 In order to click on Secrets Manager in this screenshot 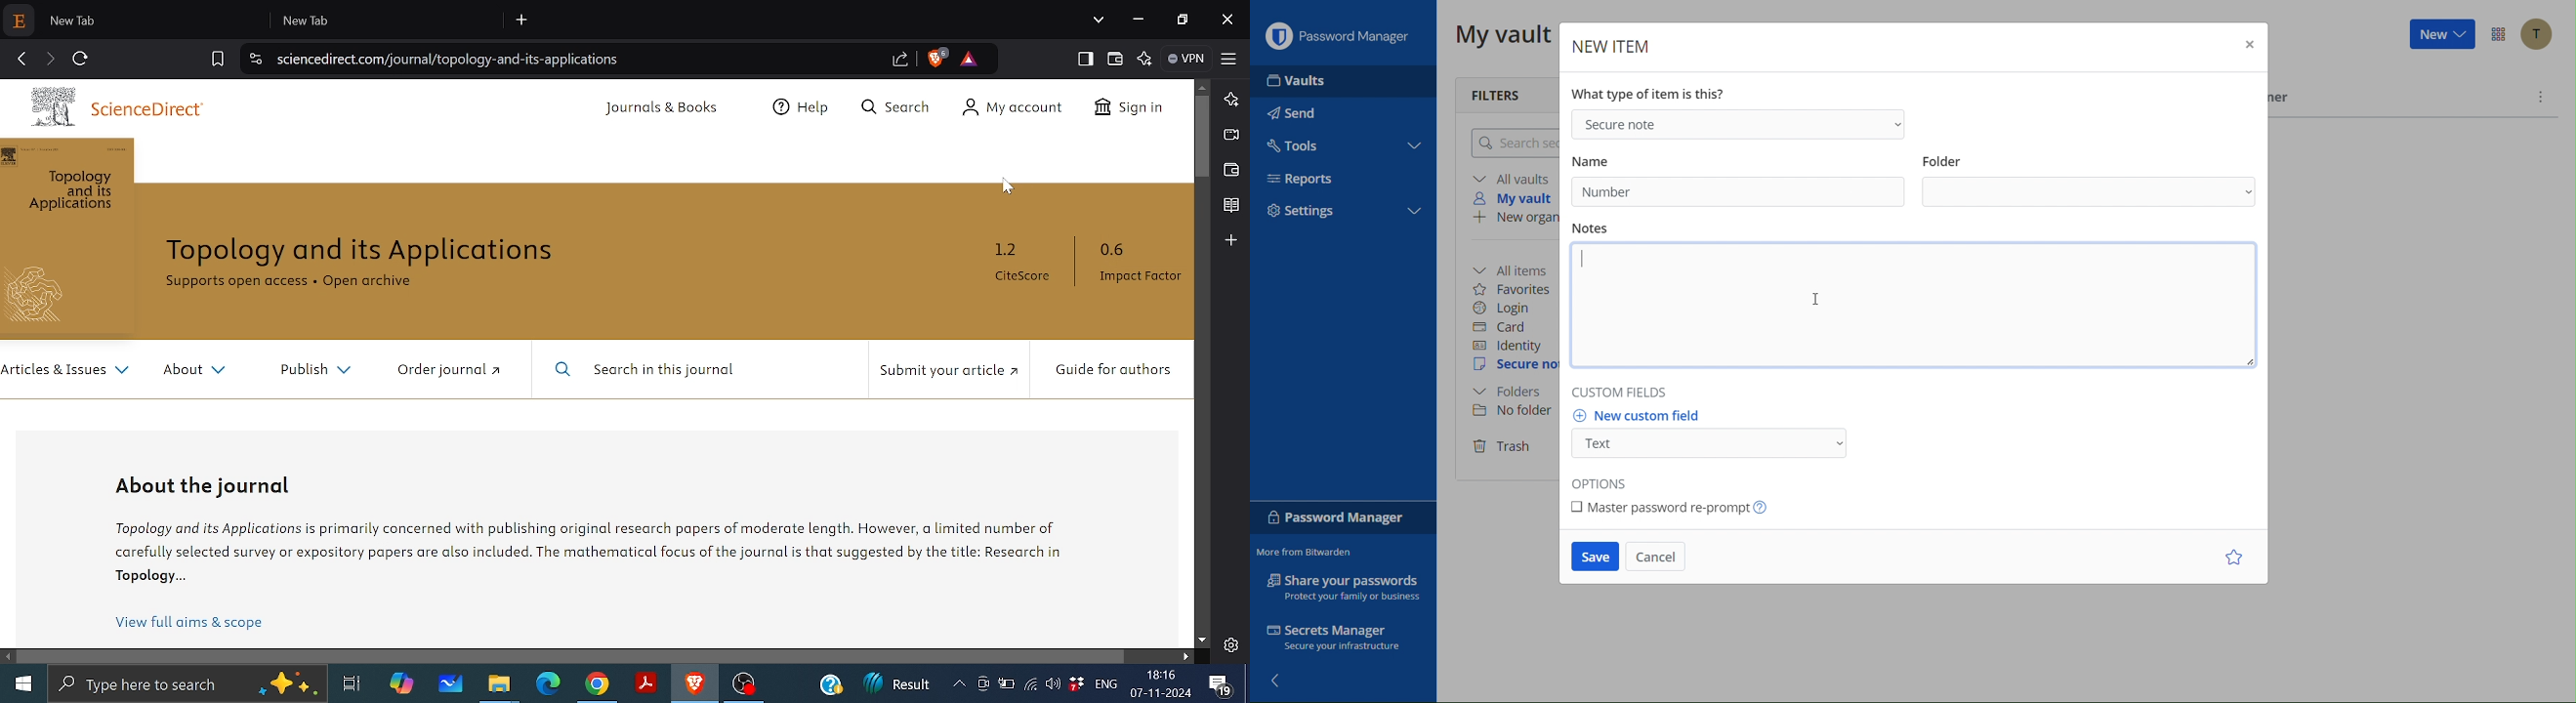, I will do `click(1344, 638)`.